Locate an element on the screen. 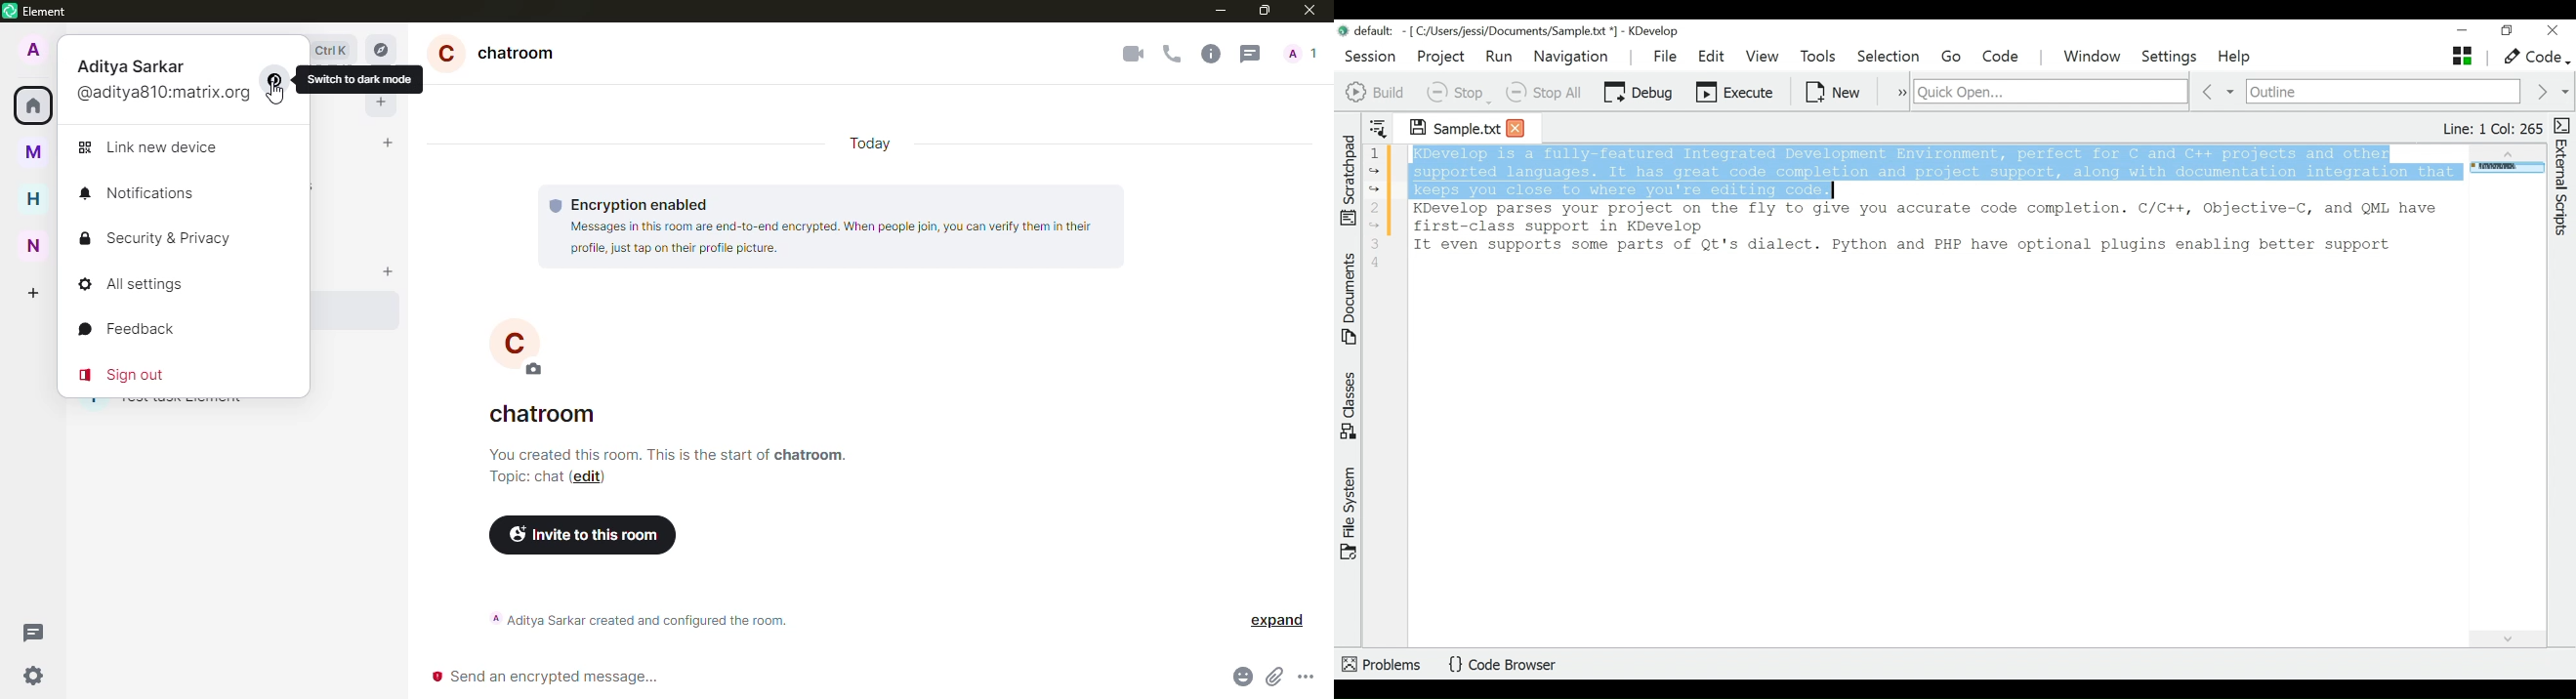 The height and width of the screenshot is (700, 2576). new is located at coordinates (33, 244).